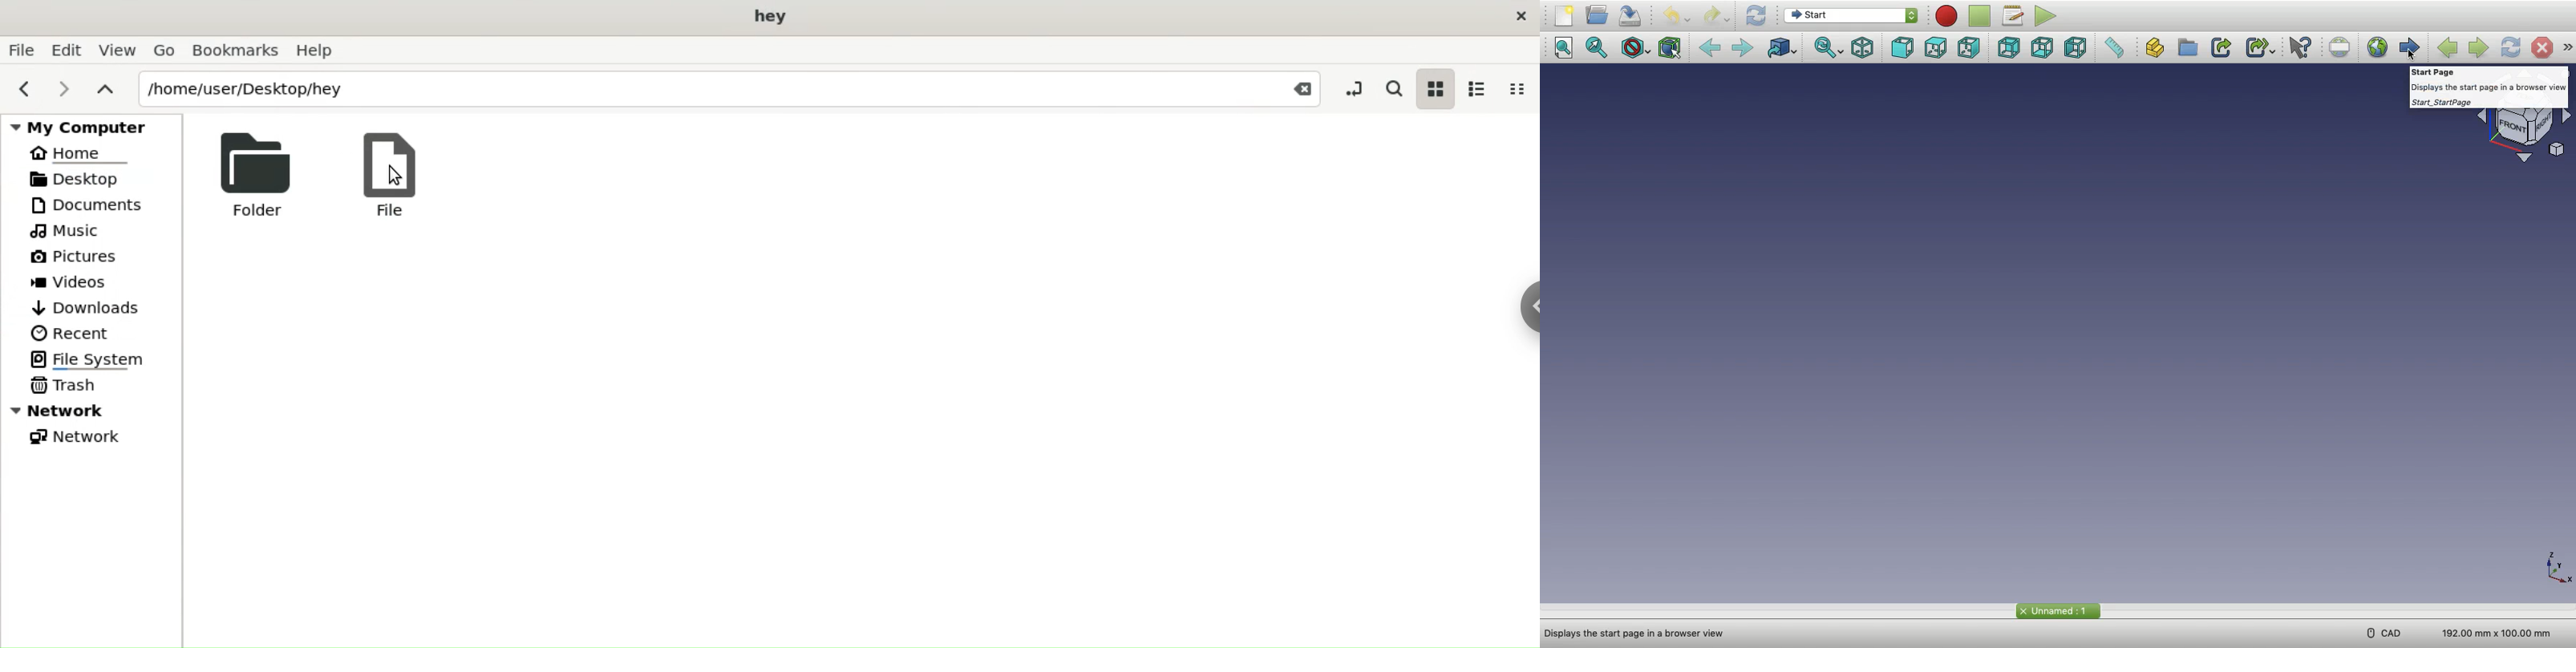  Describe the element at coordinates (2479, 49) in the screenshot. I see `Next page` at that location.